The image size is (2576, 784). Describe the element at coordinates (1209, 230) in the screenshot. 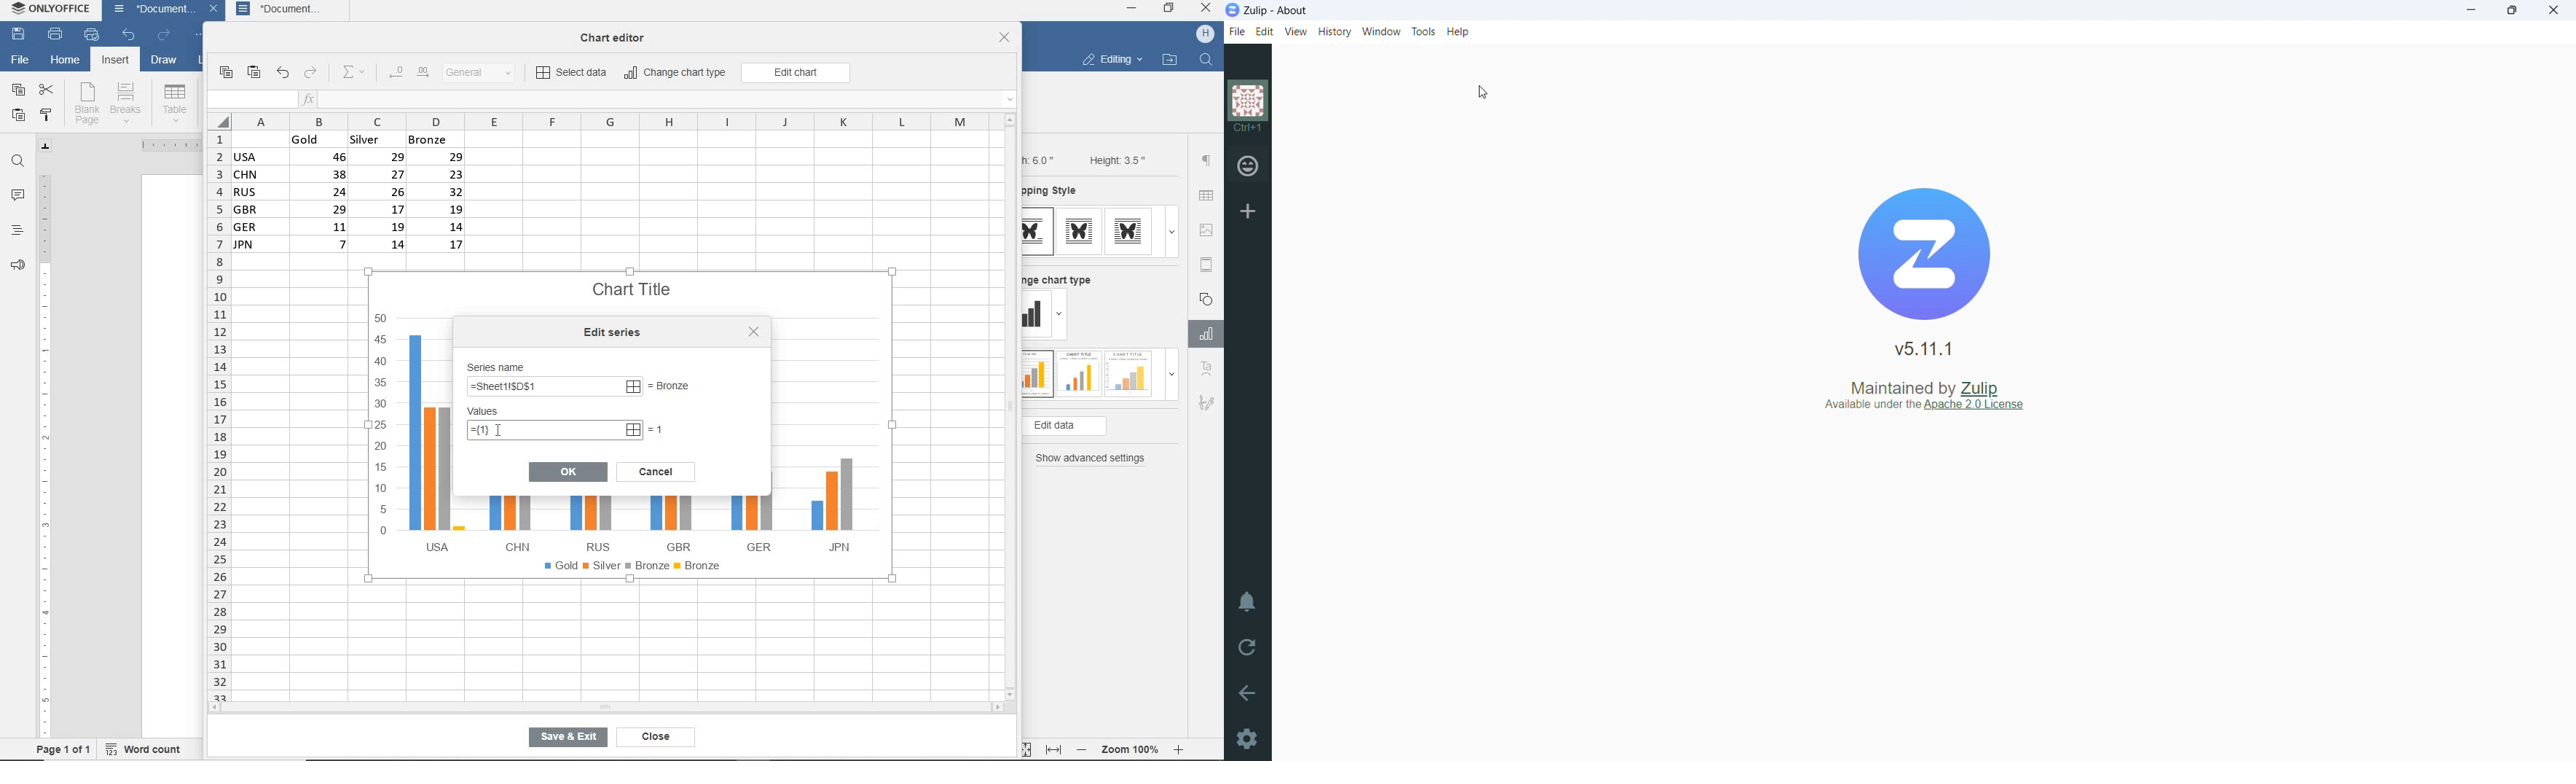

I see `image` at that location.